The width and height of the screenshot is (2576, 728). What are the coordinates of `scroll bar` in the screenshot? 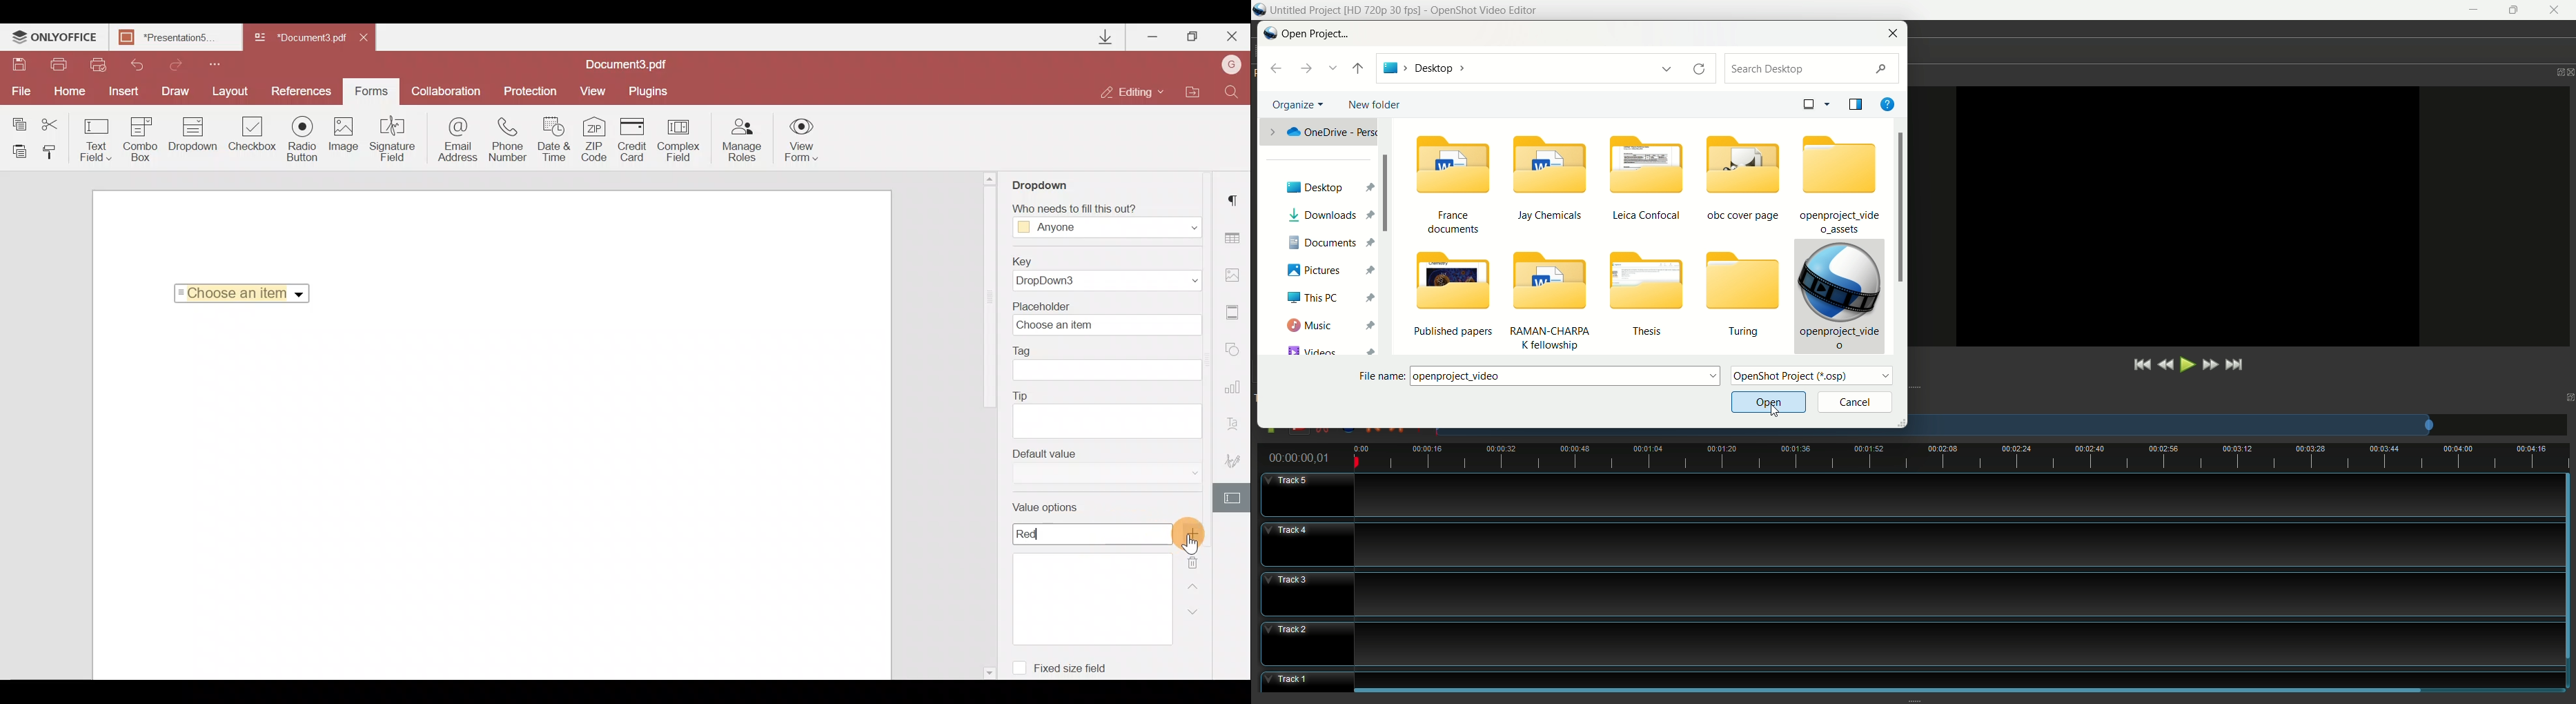 It's located at (1902, 236).